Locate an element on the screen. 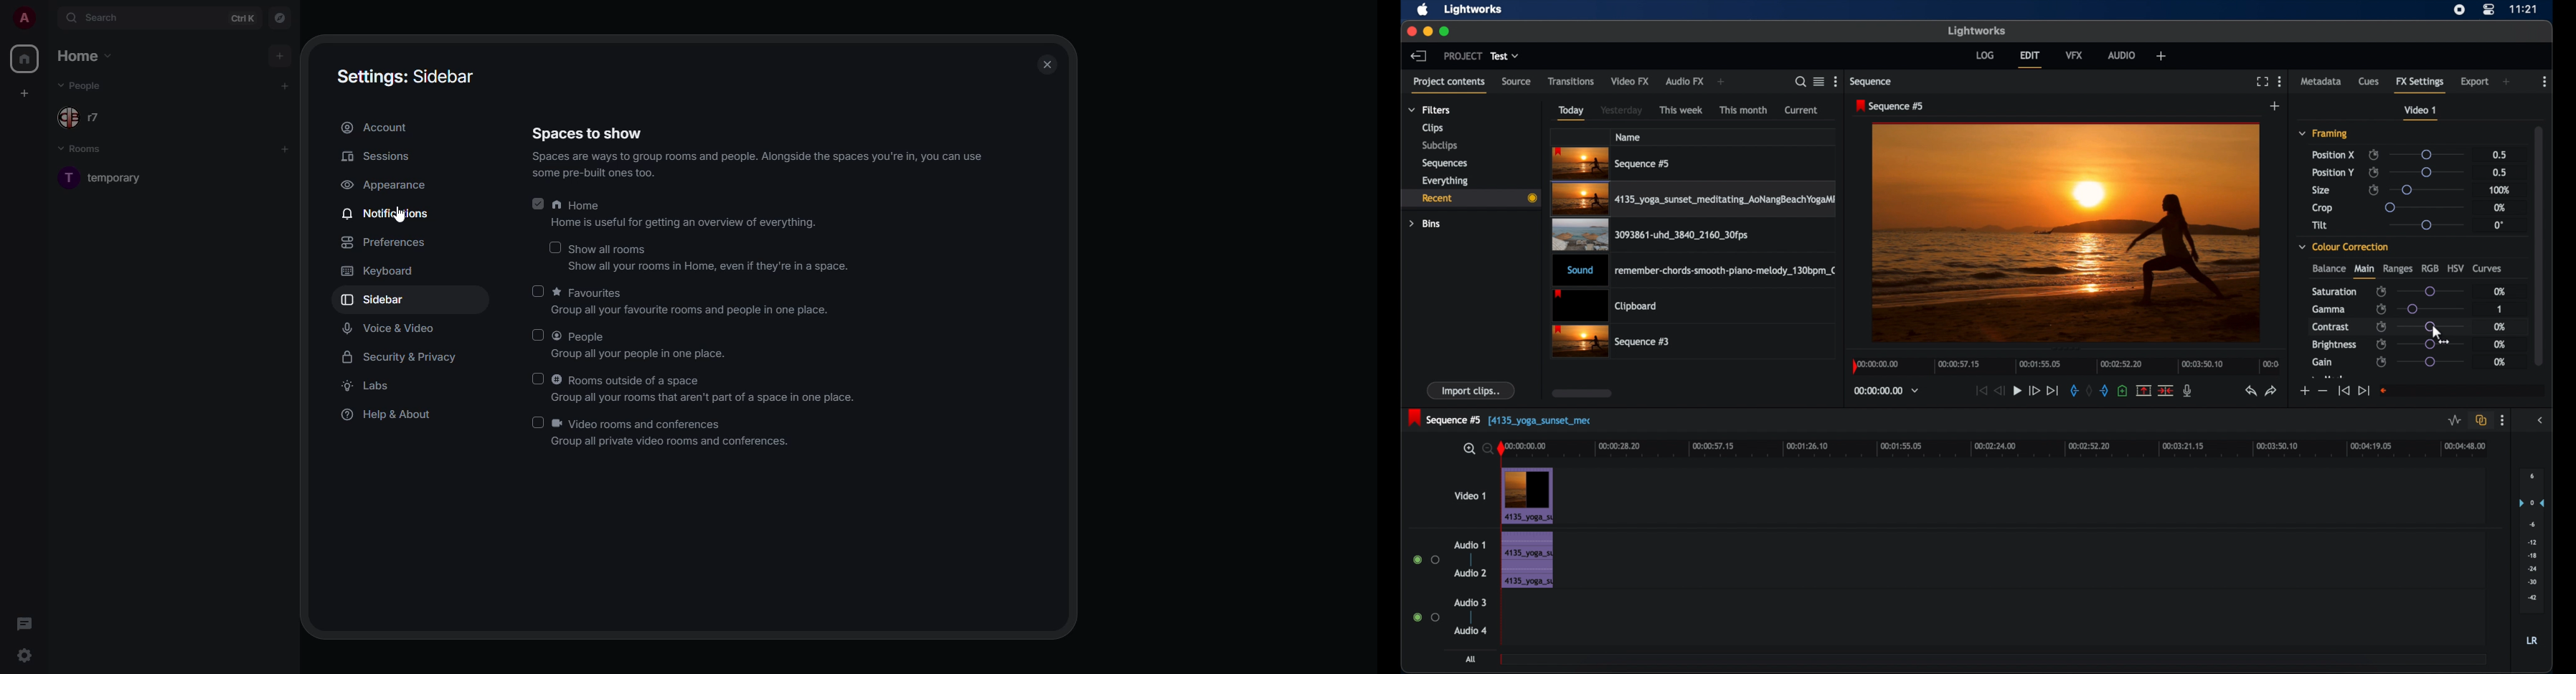  enable/disable keyframes is located at coordinates (2381, 292).